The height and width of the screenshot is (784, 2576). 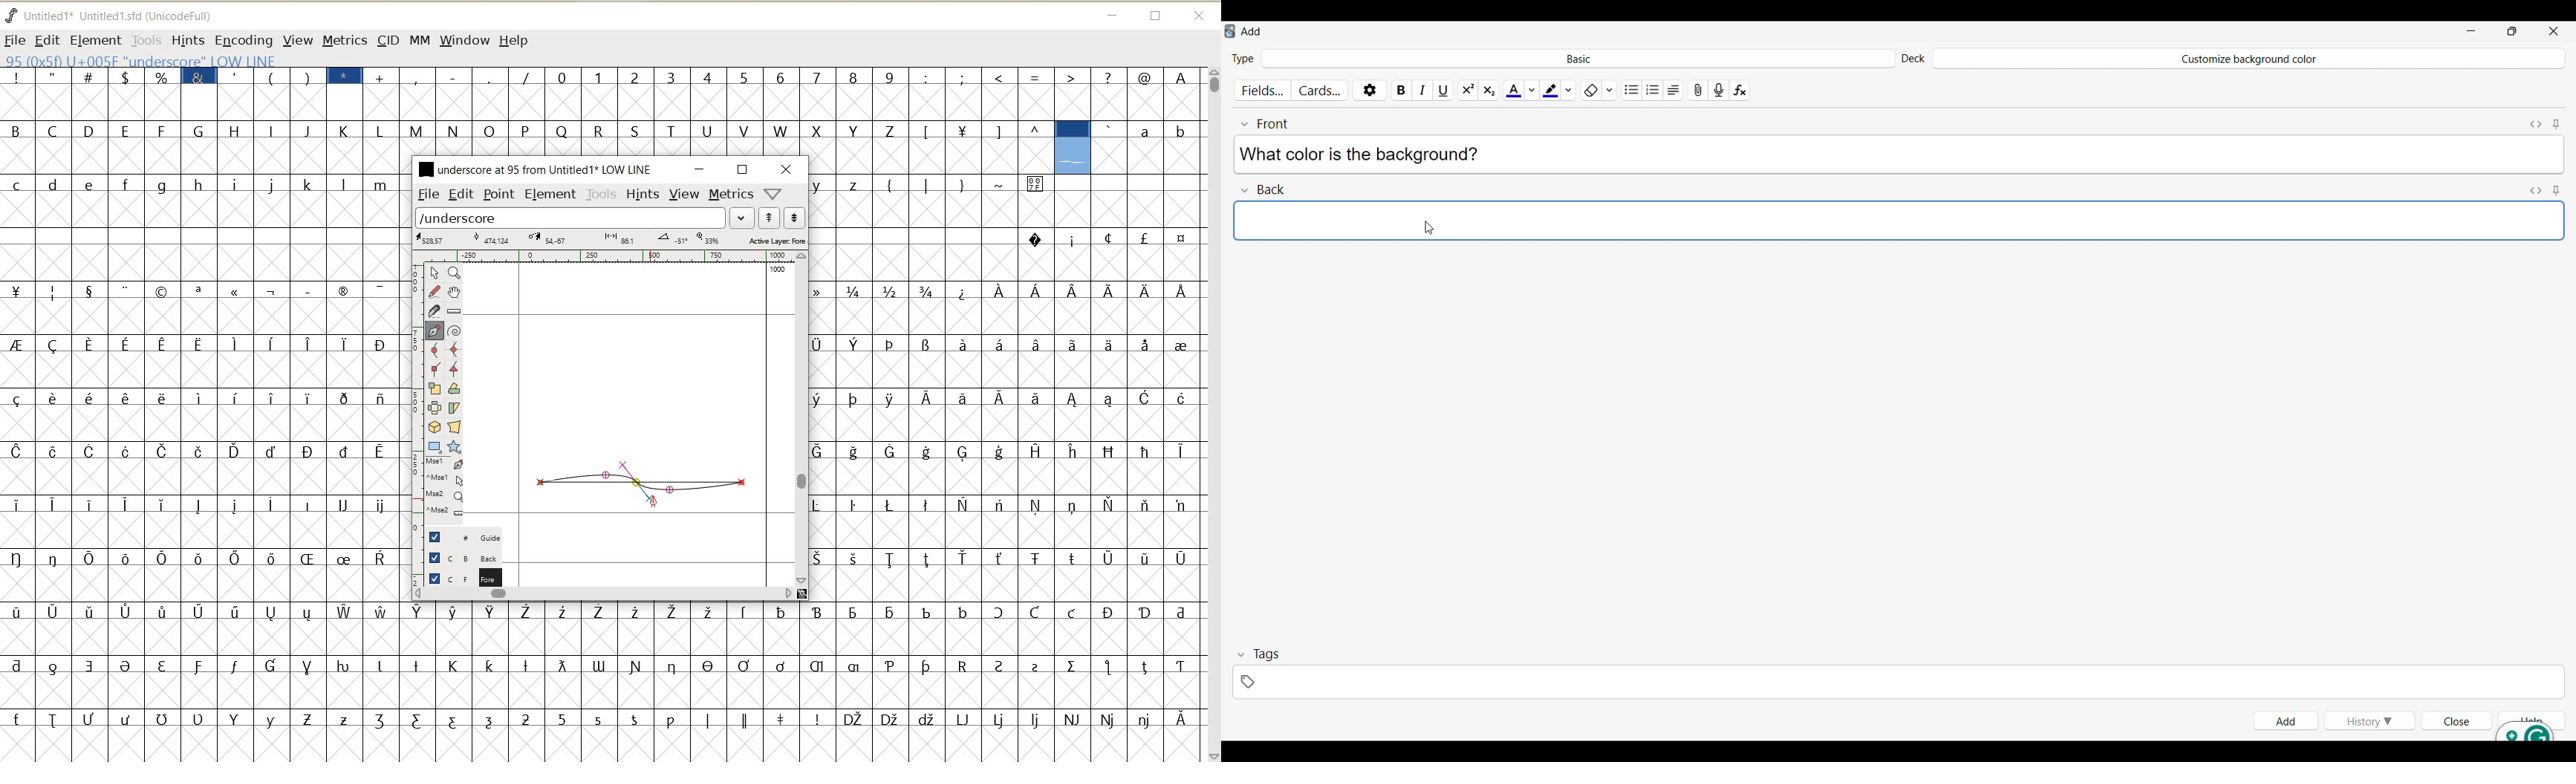 I want to click on CLOSE, so click(x=787, y=169).